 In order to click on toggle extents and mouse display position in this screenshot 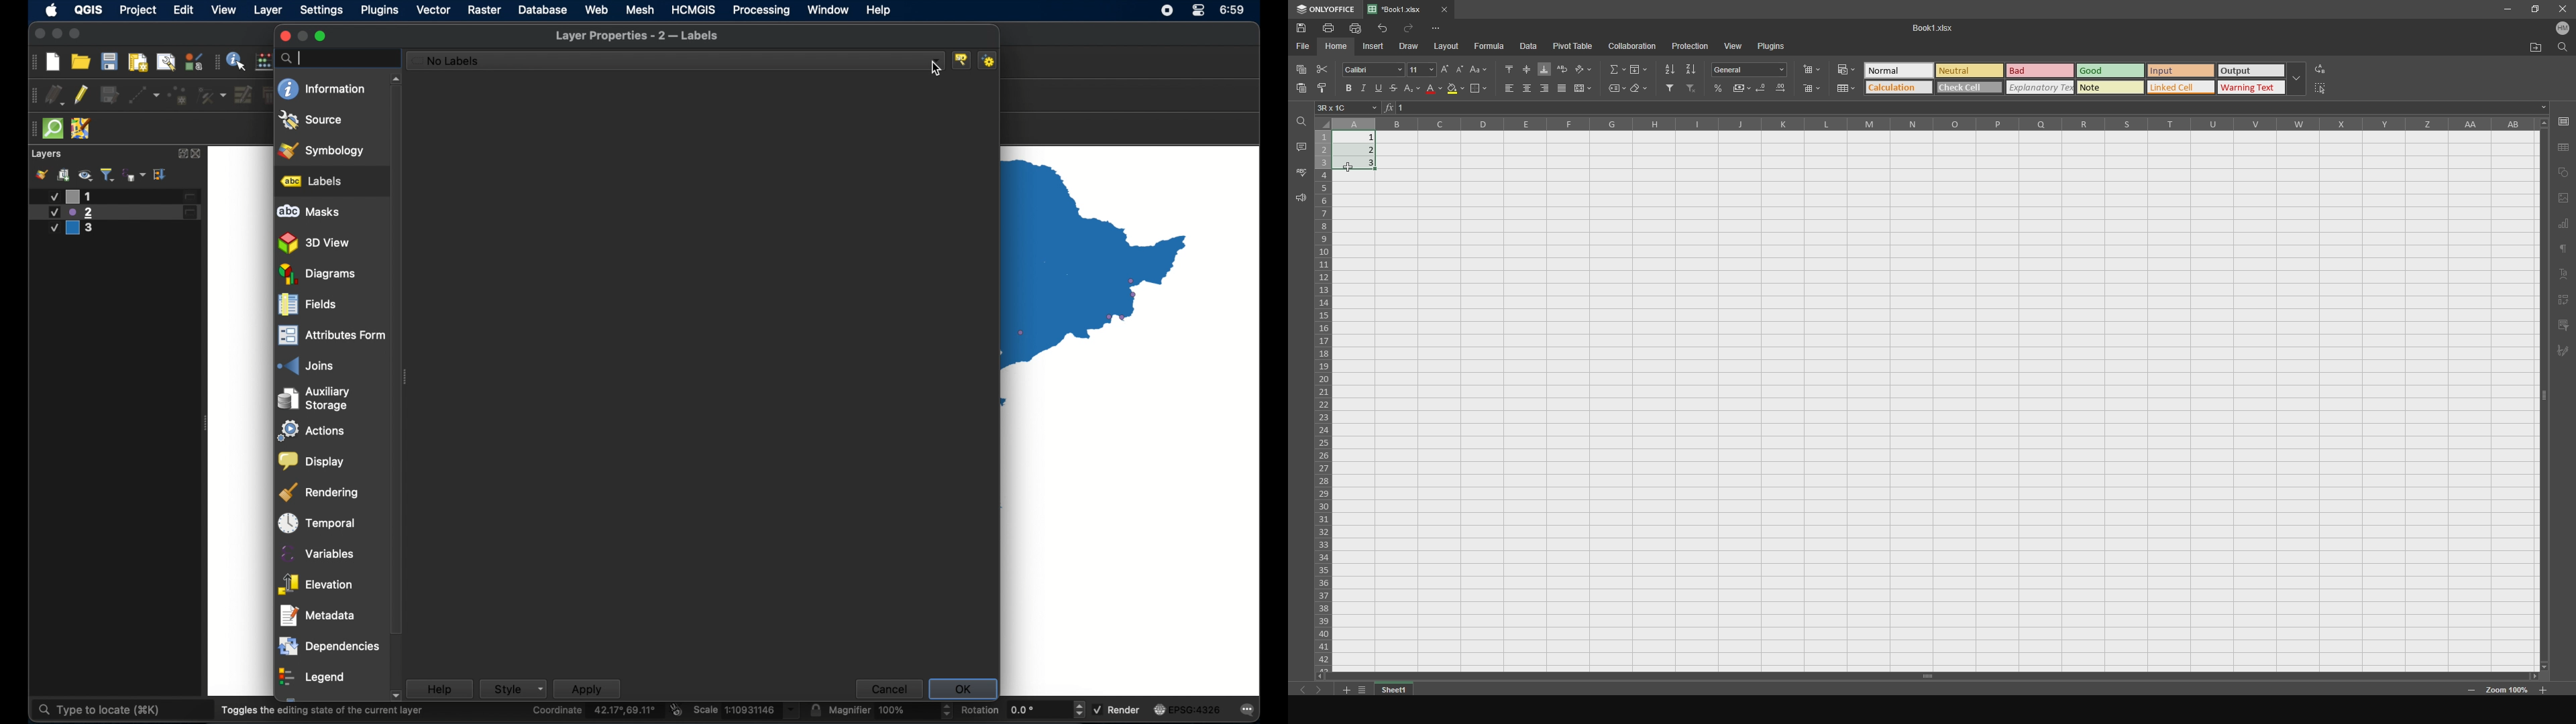, I will do `click(677, 709)`.